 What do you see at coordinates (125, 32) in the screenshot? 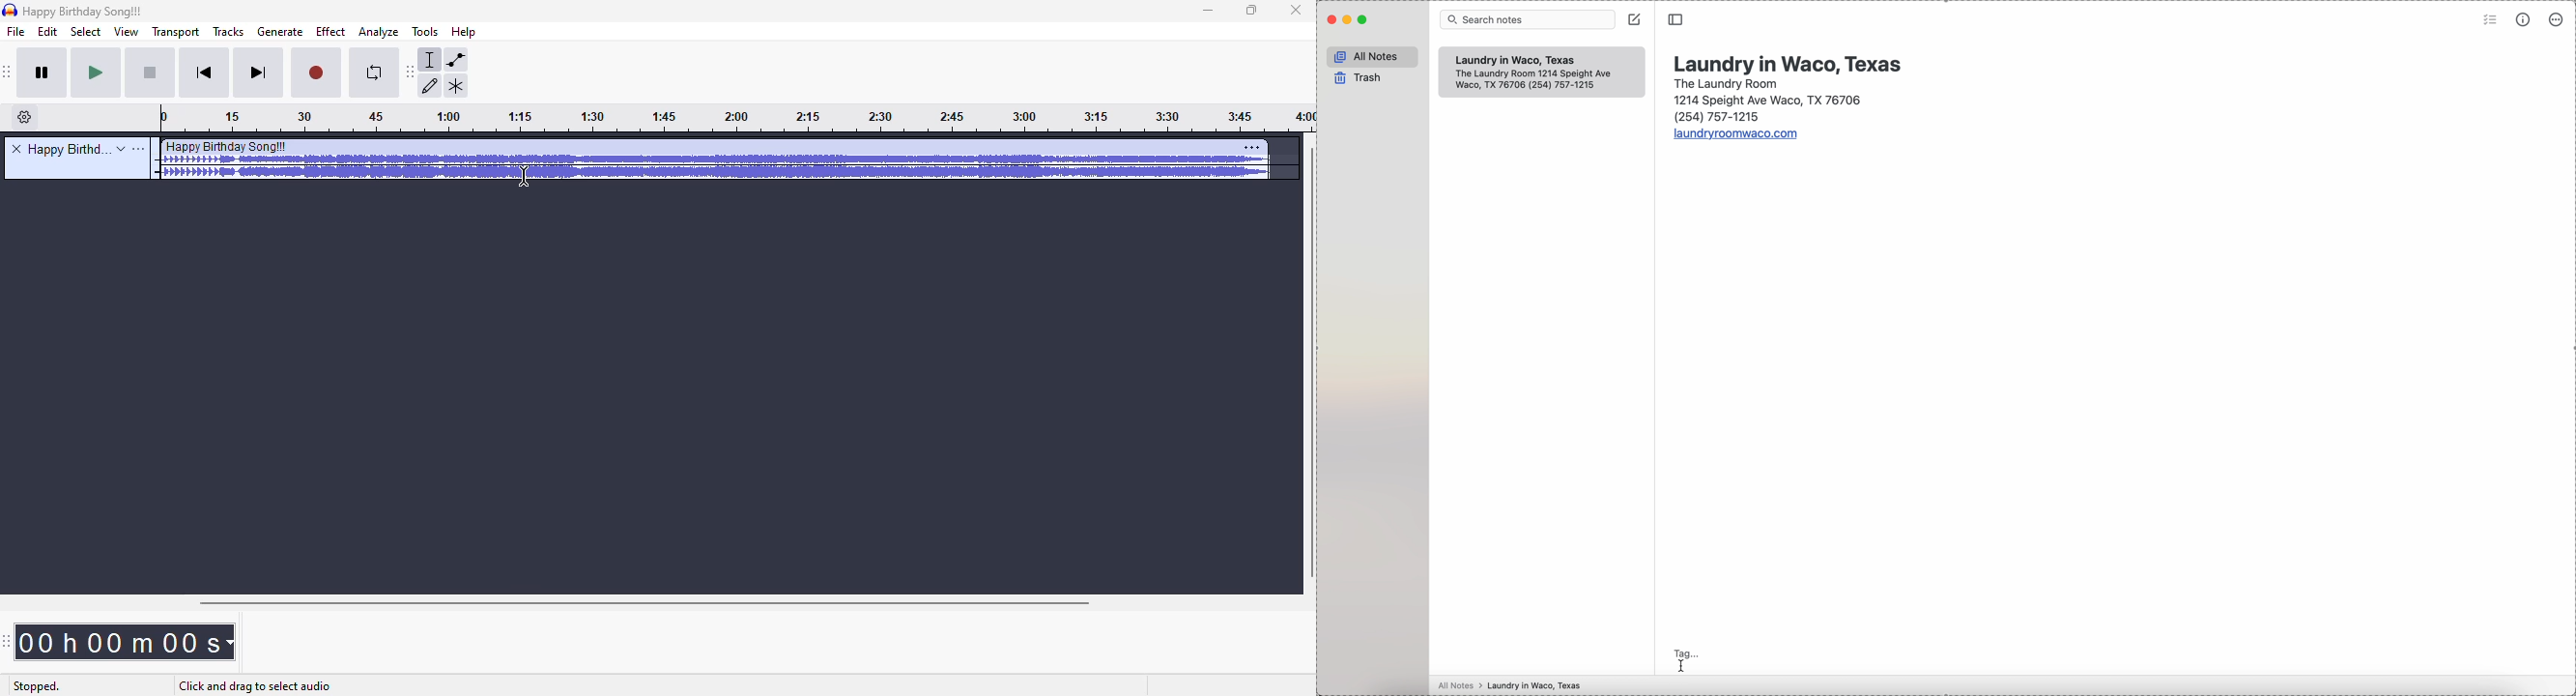
I see `view` at bounding box center [125, 32].